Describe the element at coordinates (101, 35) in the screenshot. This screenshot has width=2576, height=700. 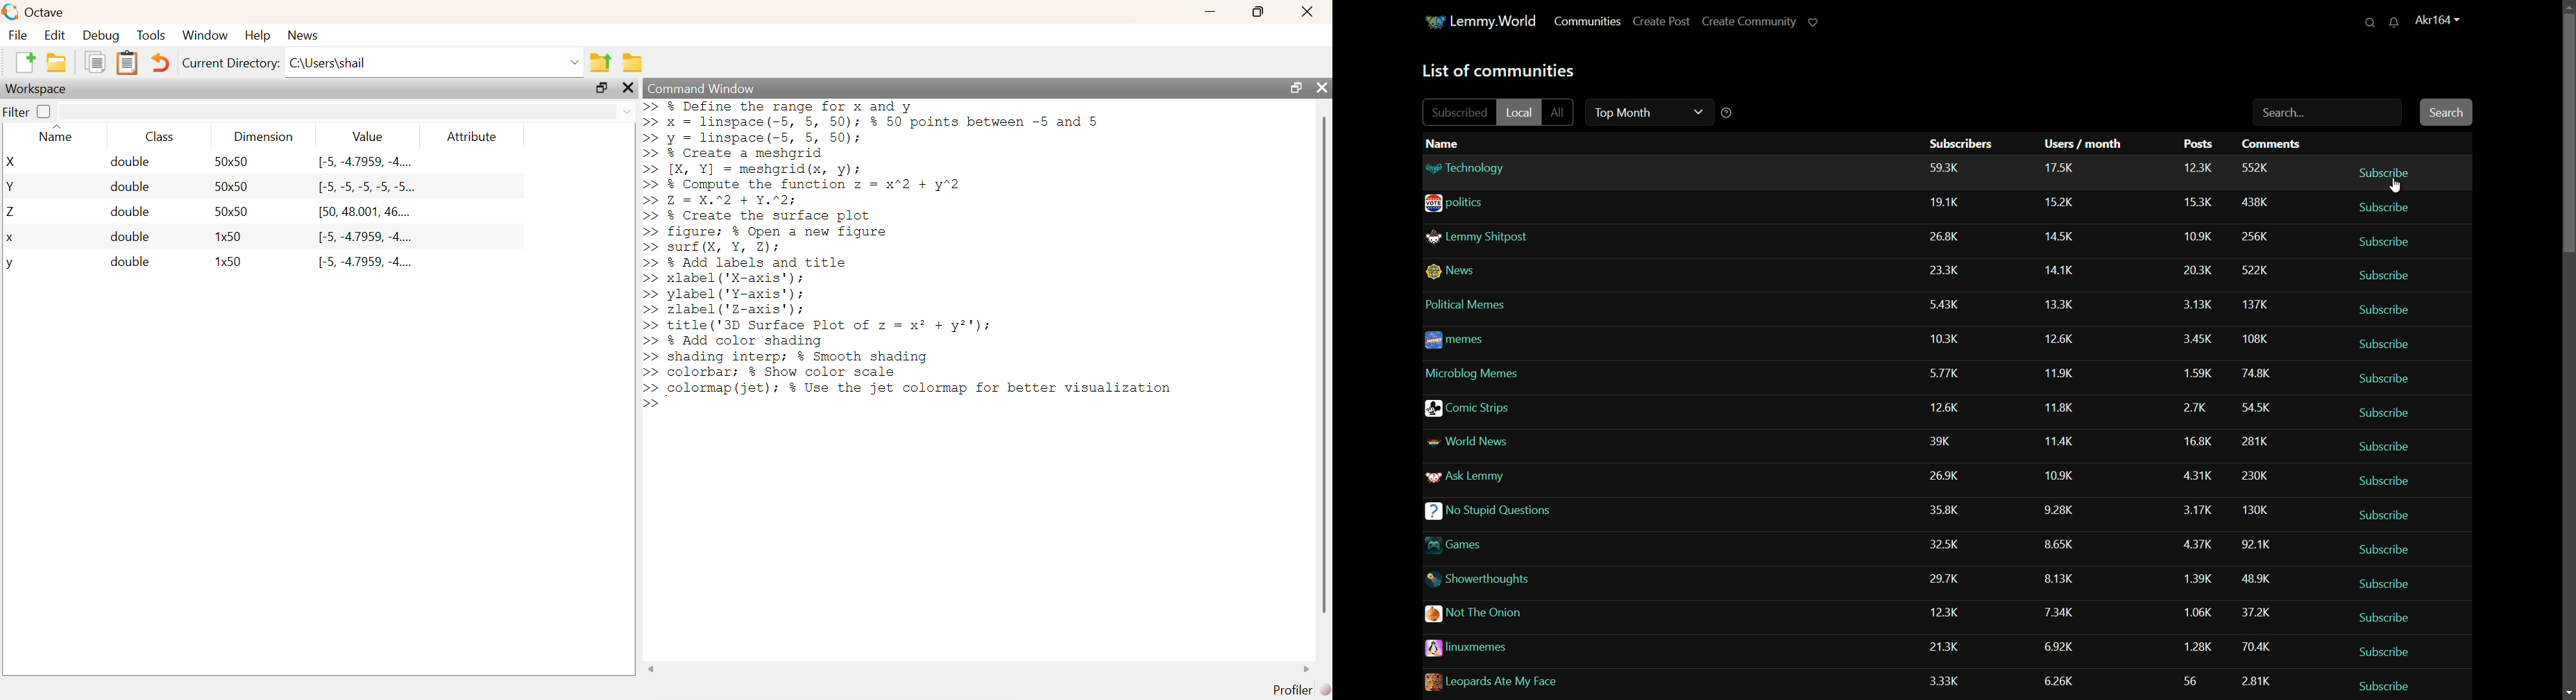
I see `Debug` at that location.